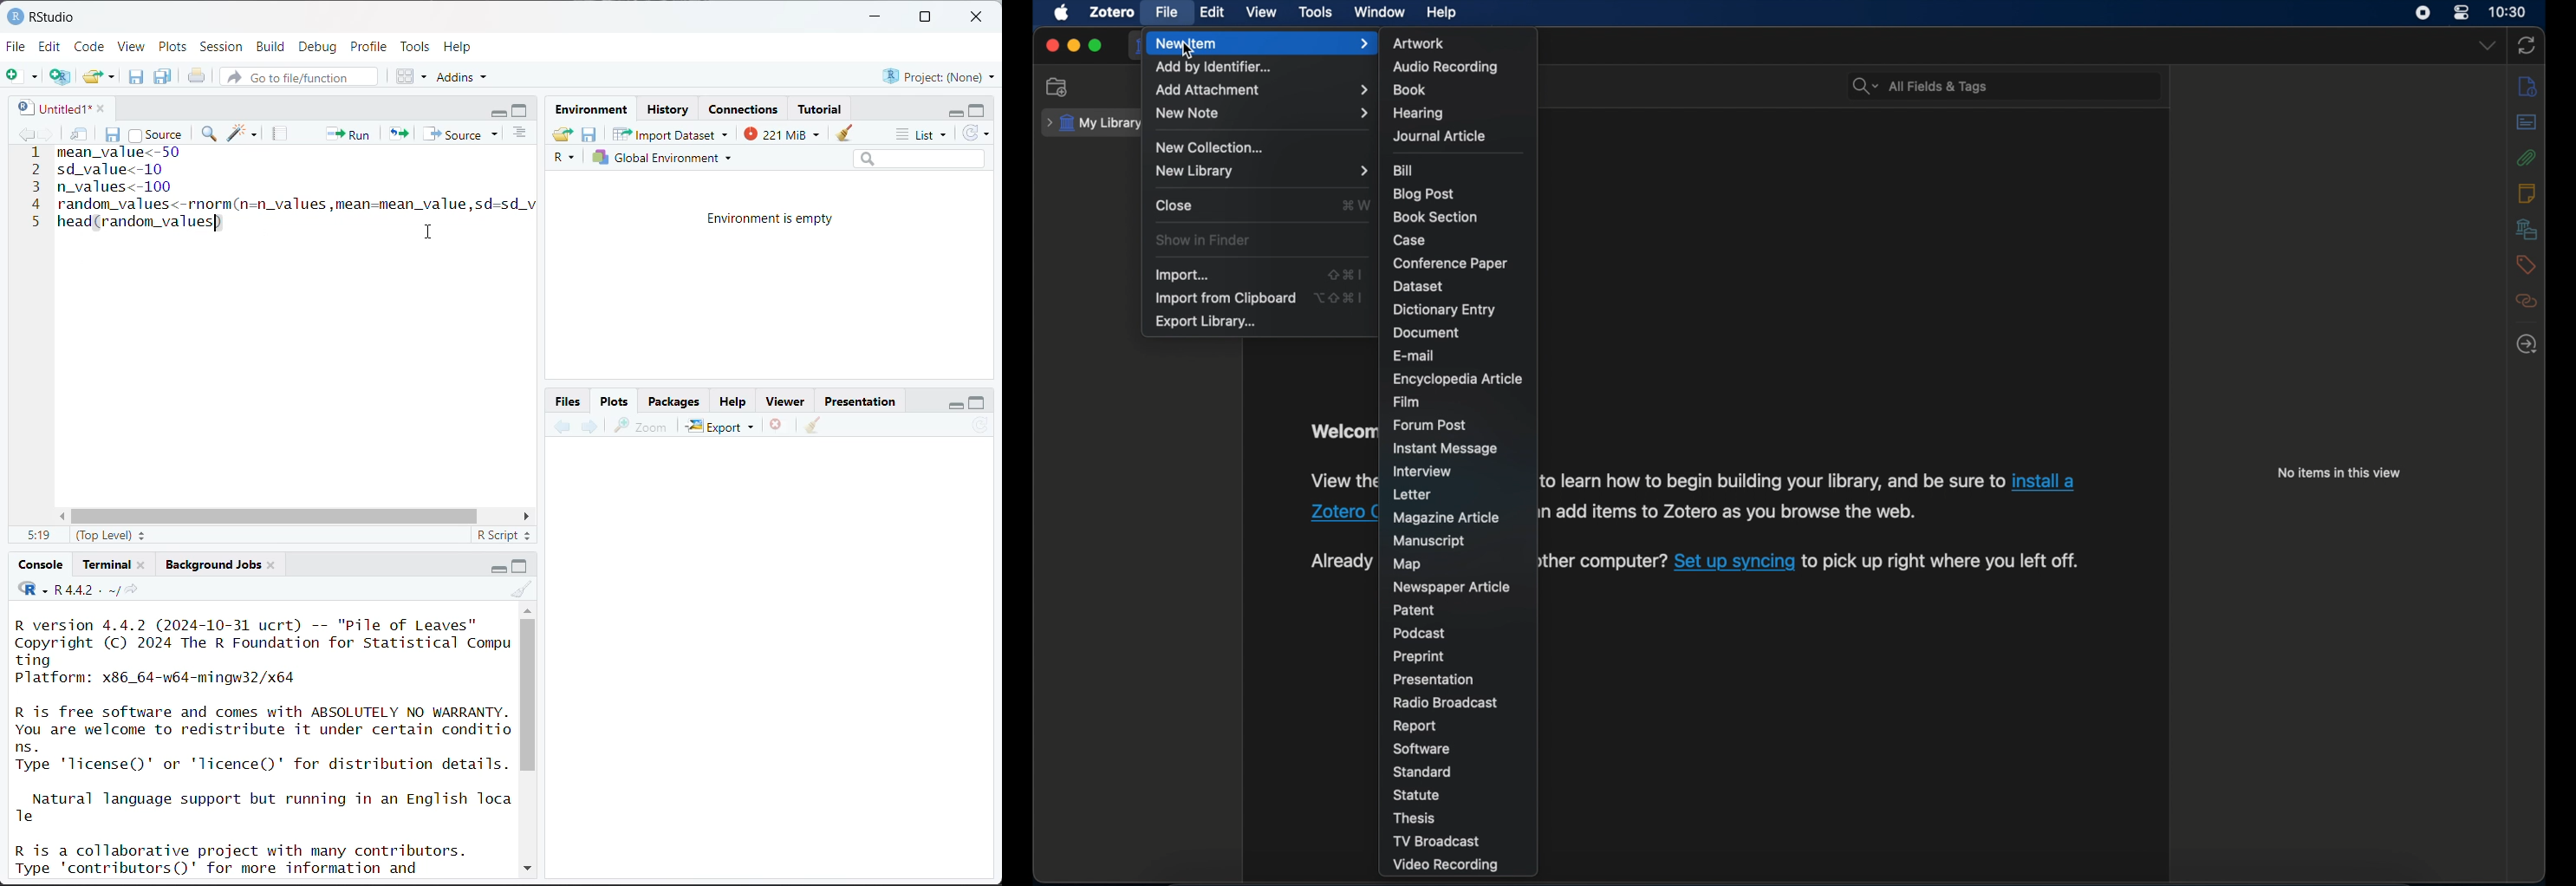 This screenshot has width=2576, height=896. Describe the element at coordinates (521, 565) in the screenshot. I see `maximize` at that location.